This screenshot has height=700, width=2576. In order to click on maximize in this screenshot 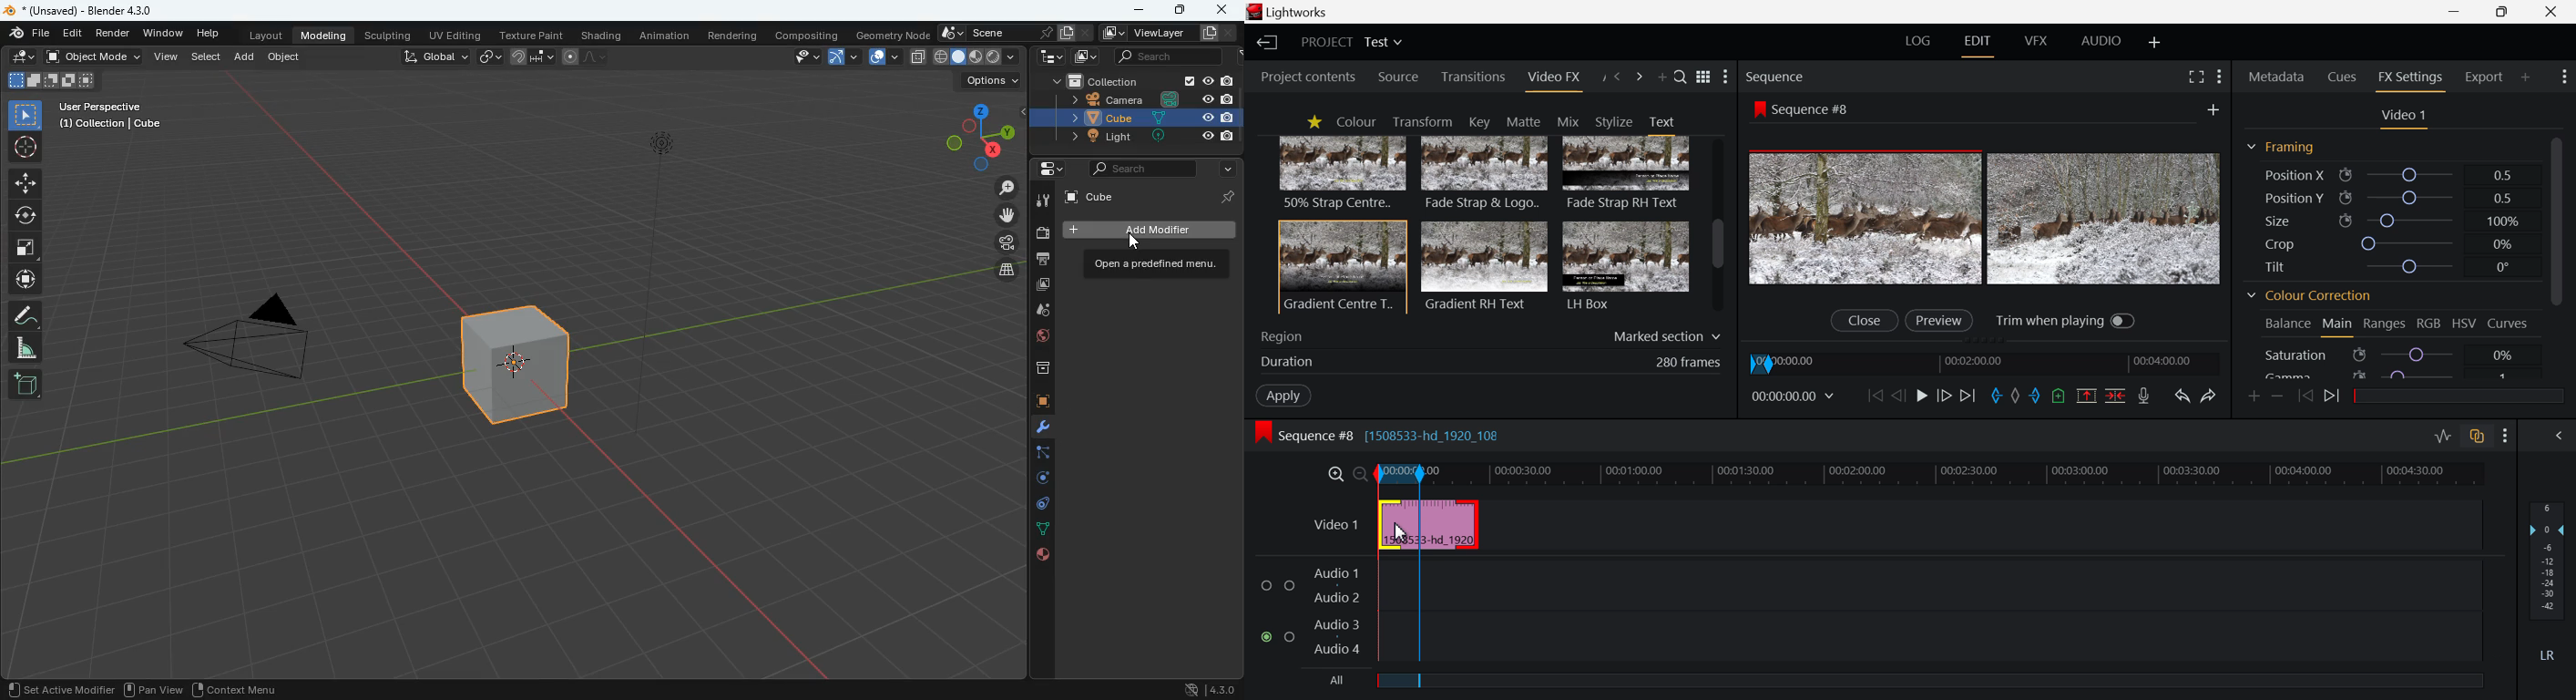, I will do `click(1181, 11)`.